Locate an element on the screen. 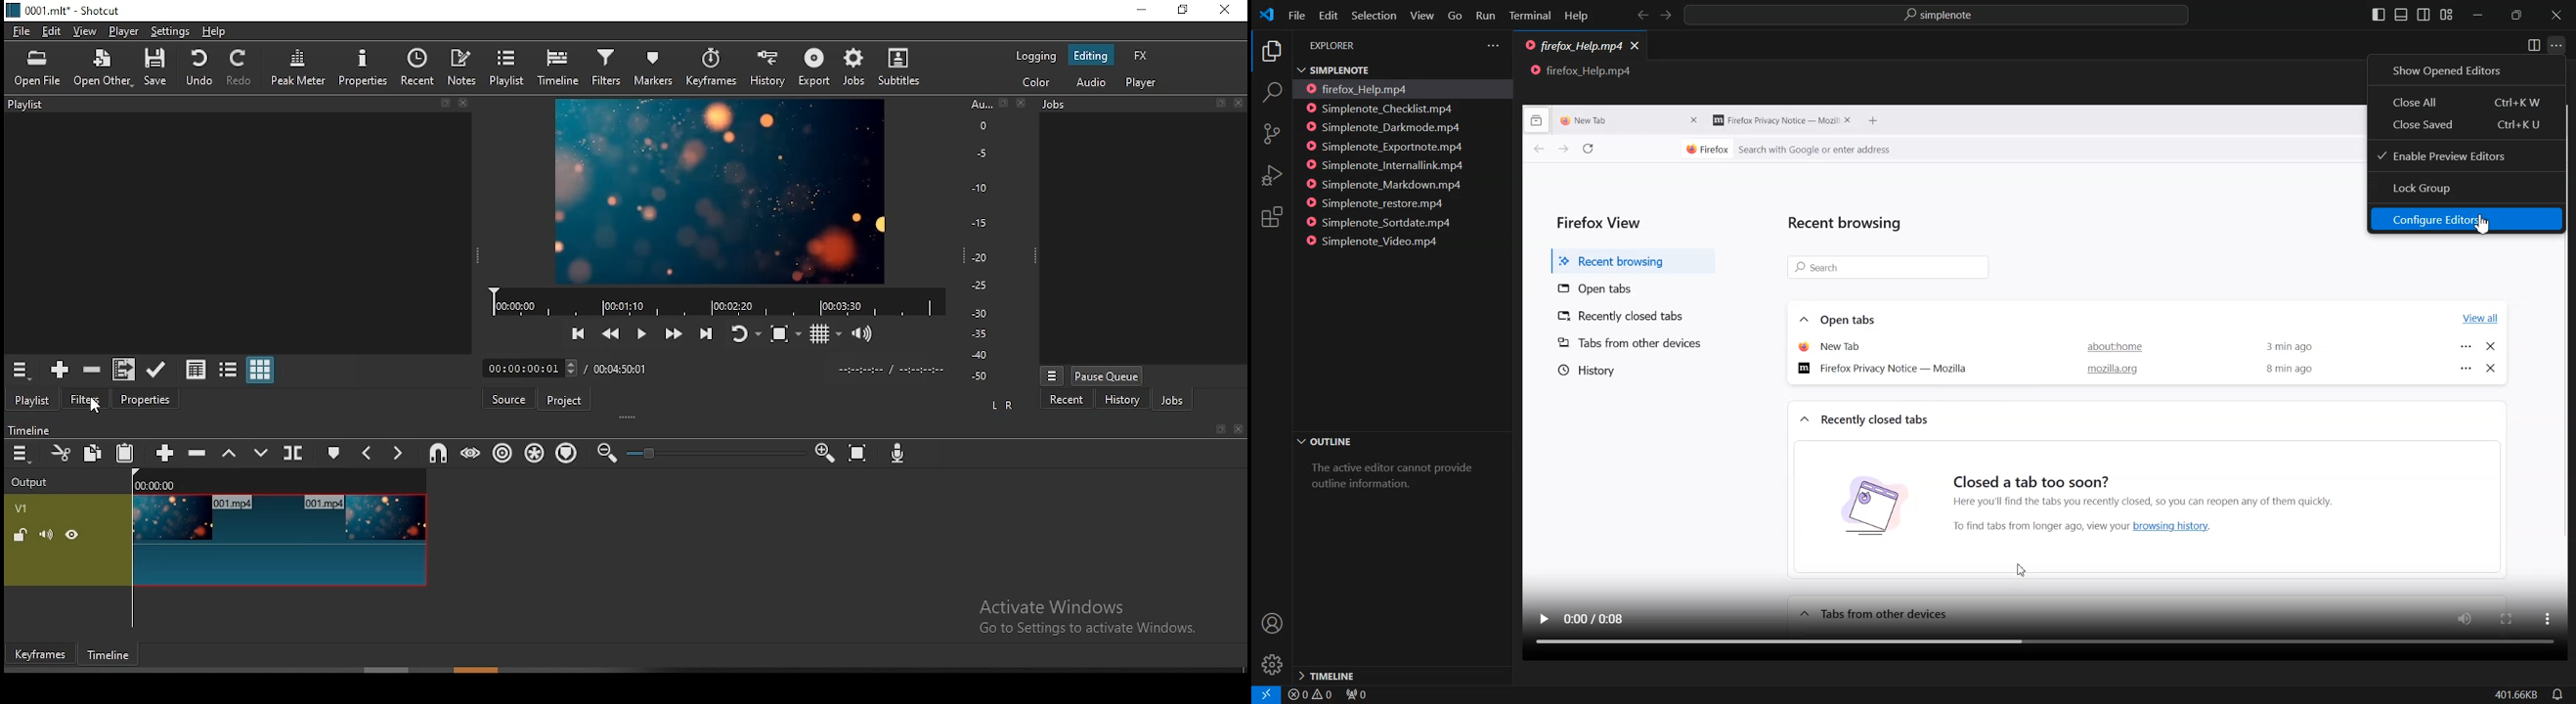  ripple is located at coordinates (500, 453).